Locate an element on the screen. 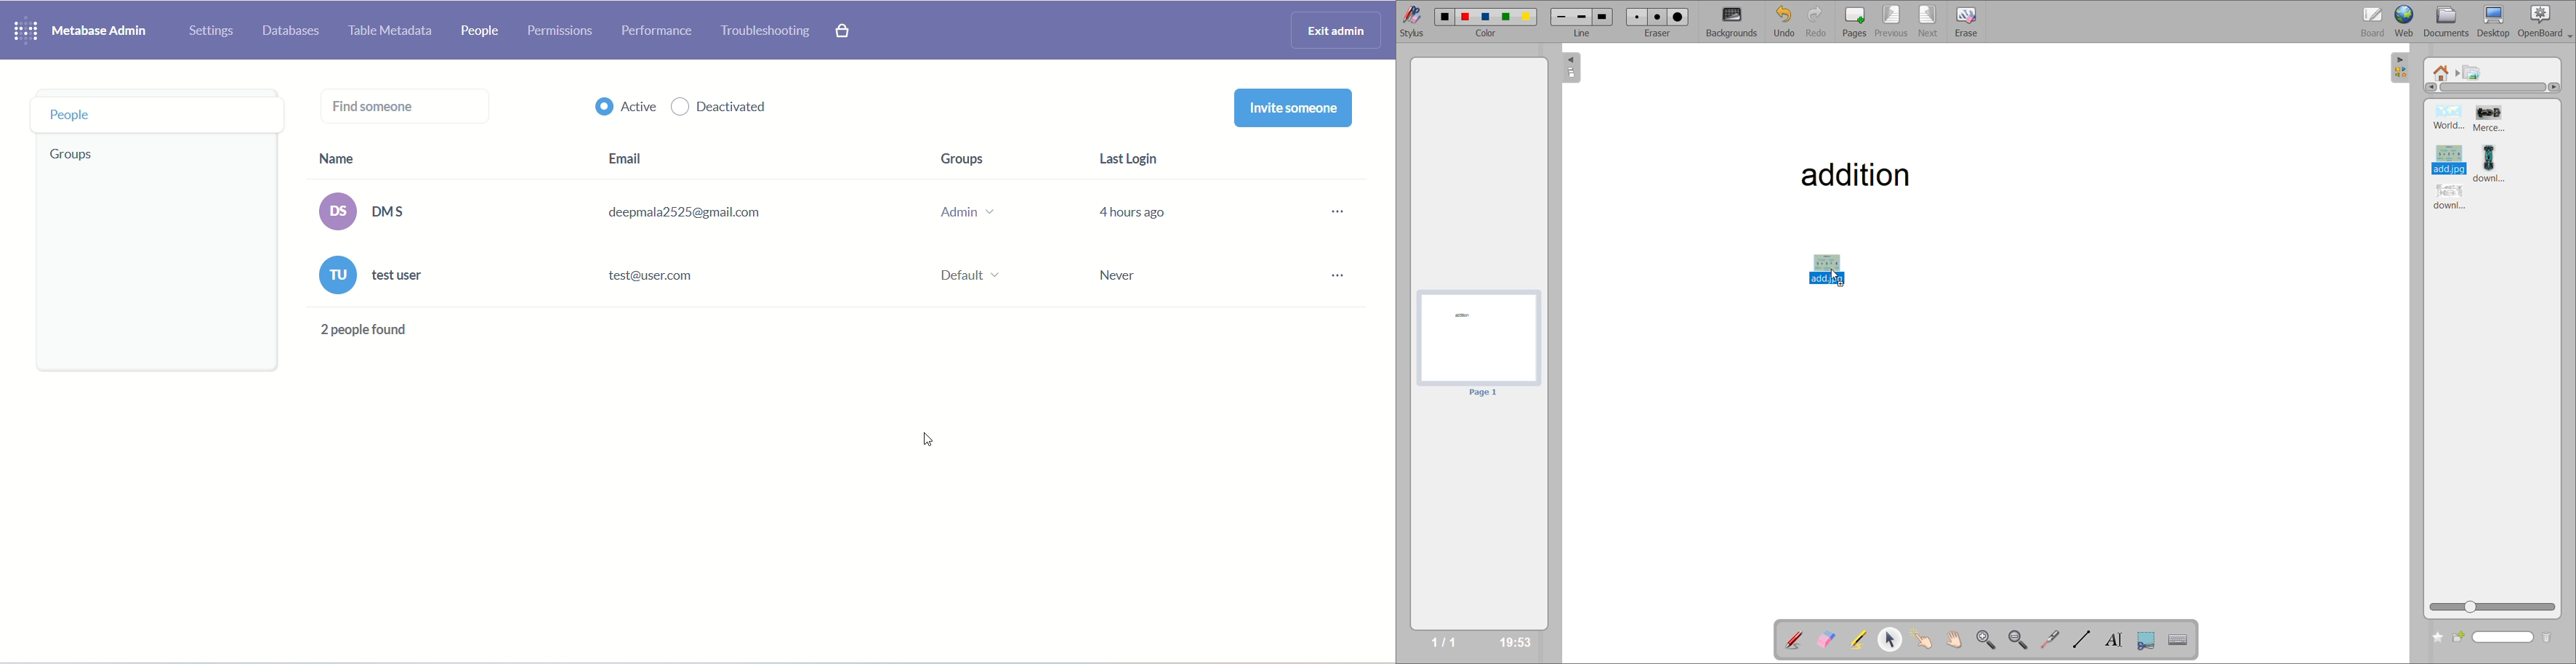 The width and height of the screenshot is (2576, 672). selected image is located at coordinates (1826, 268).